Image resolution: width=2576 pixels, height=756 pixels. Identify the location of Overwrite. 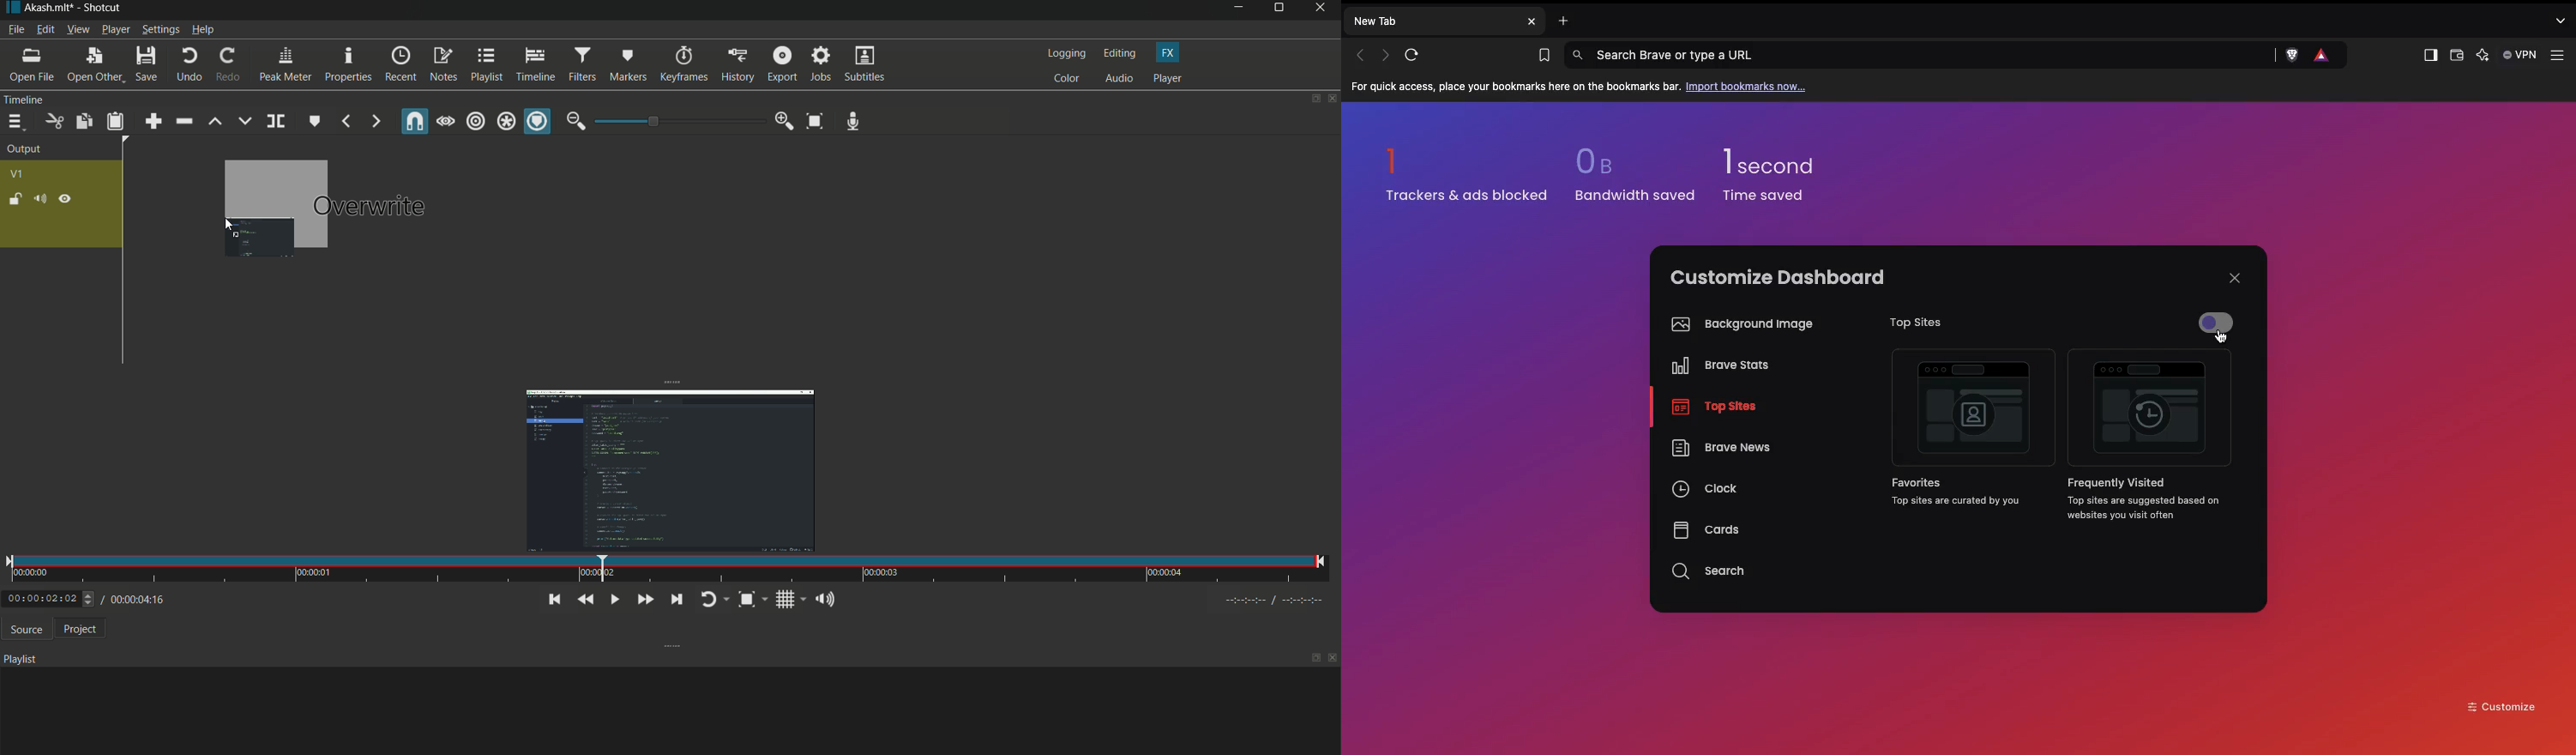
(372, 205).